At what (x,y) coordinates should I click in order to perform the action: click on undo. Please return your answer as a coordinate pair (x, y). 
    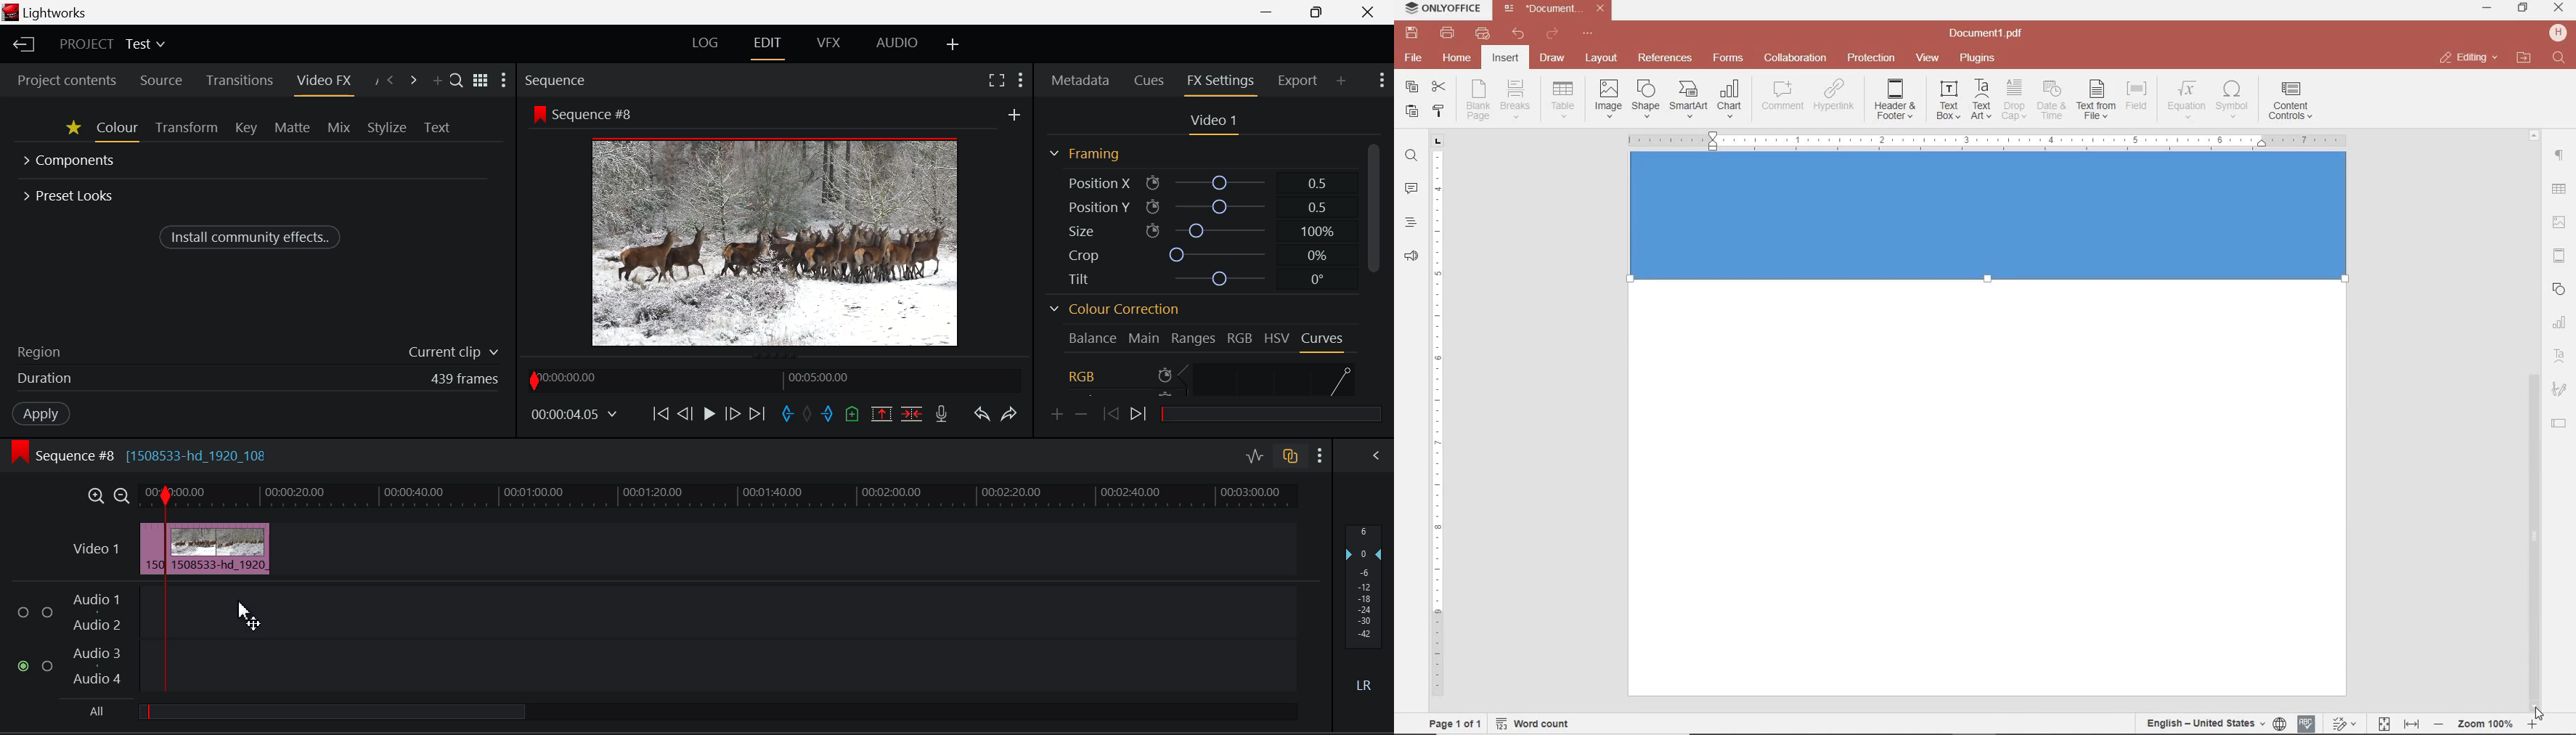
    Looking at the image, I should click on (1519, 34).